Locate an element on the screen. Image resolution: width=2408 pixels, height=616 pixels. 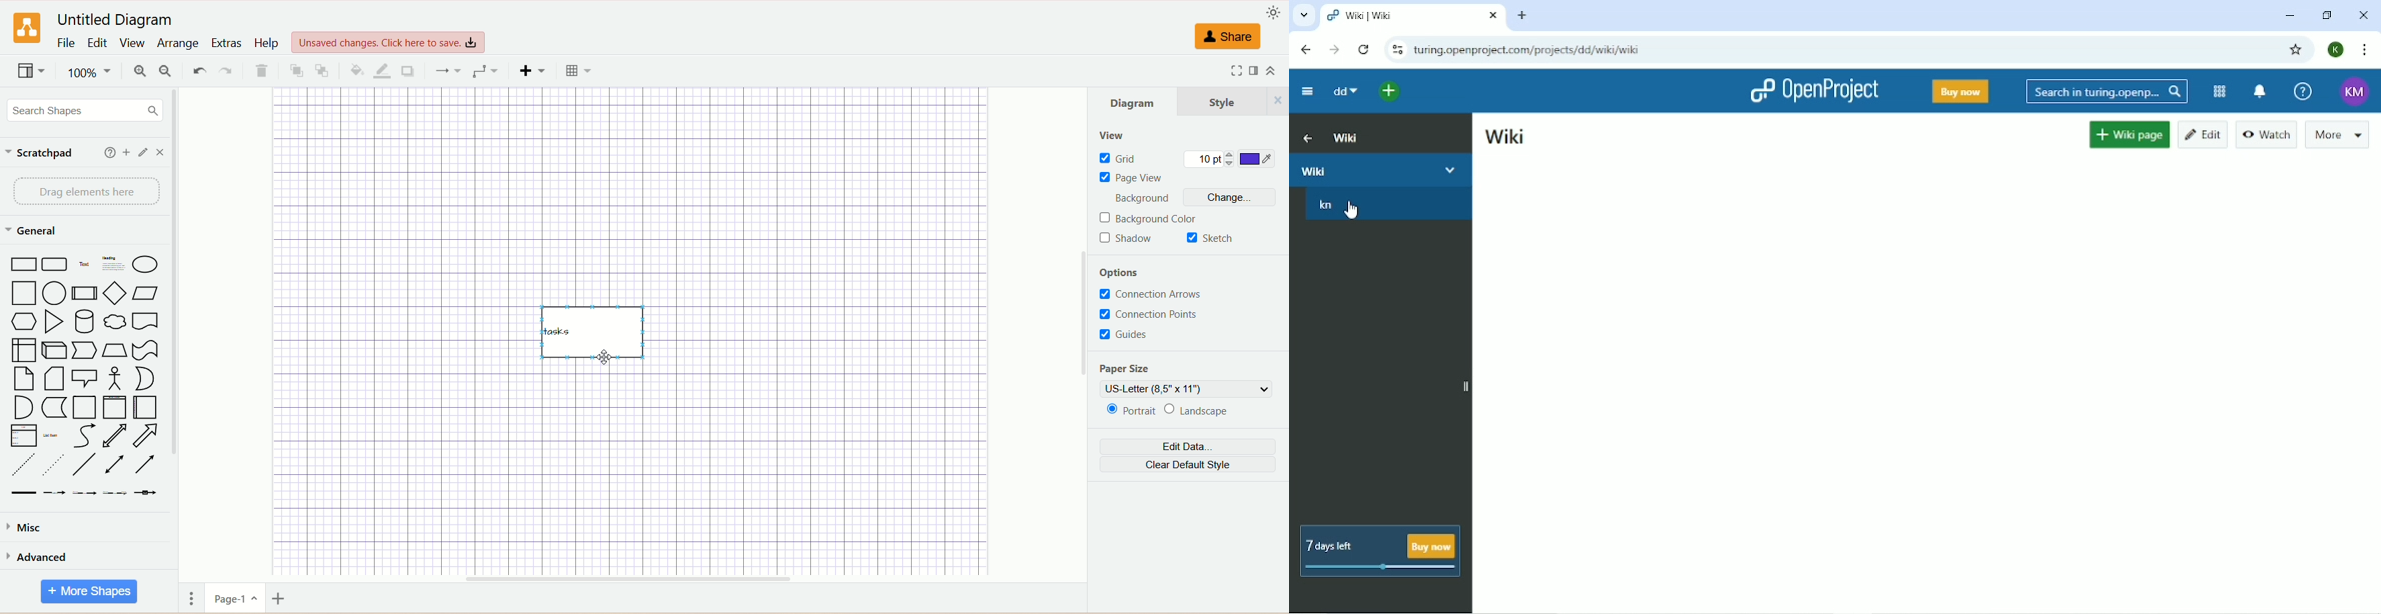
file is located at coordinates (68, 42).